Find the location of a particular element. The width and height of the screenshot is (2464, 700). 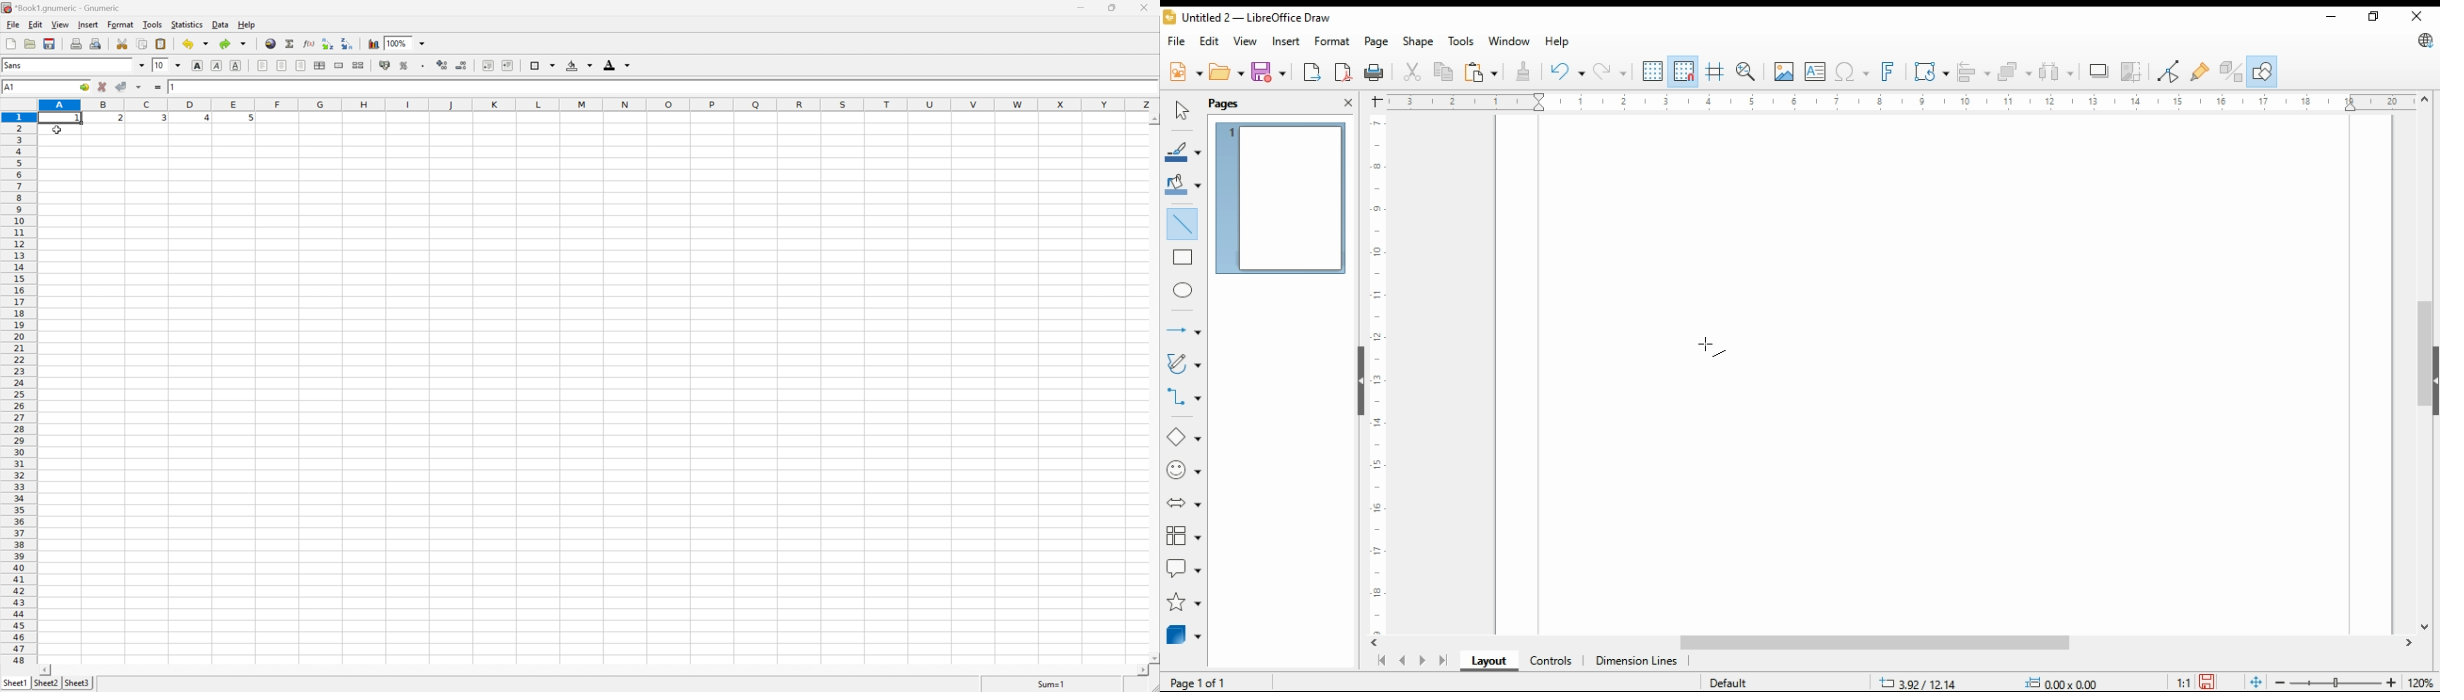

insert image is located at coordinates (1783, 71).